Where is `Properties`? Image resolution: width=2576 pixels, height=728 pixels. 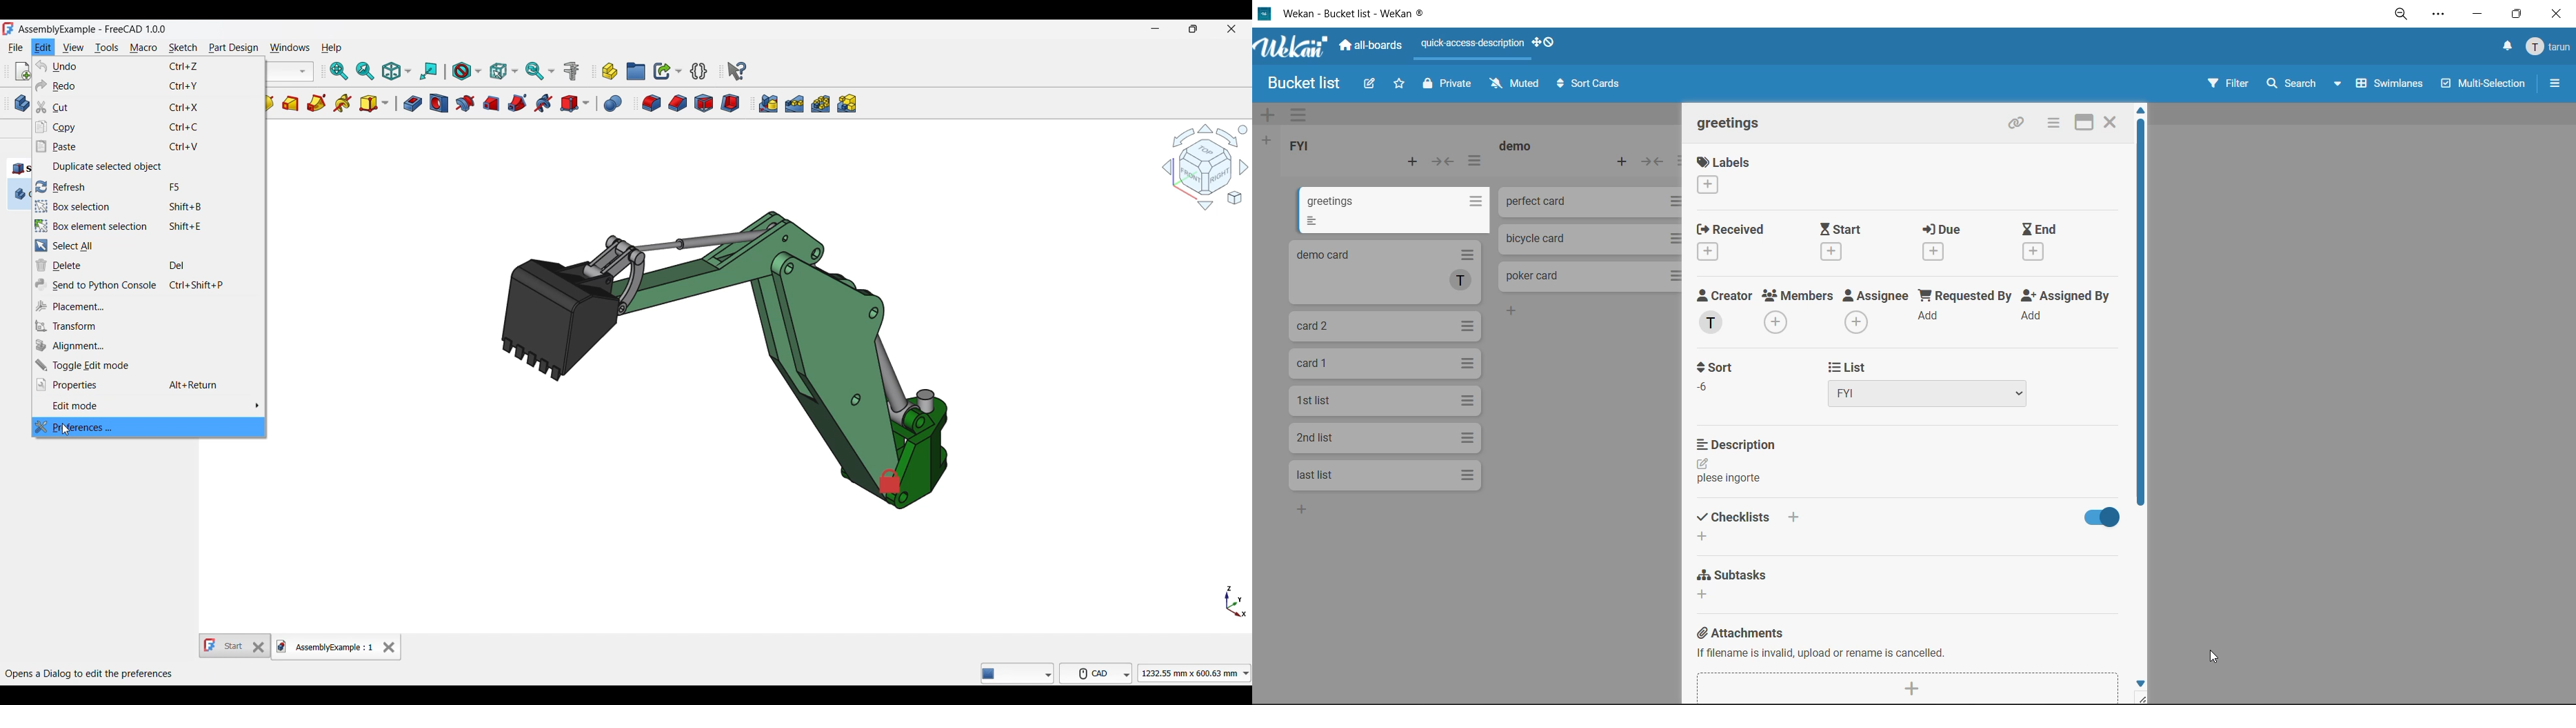 Properties is located at coordinates (149, 385).